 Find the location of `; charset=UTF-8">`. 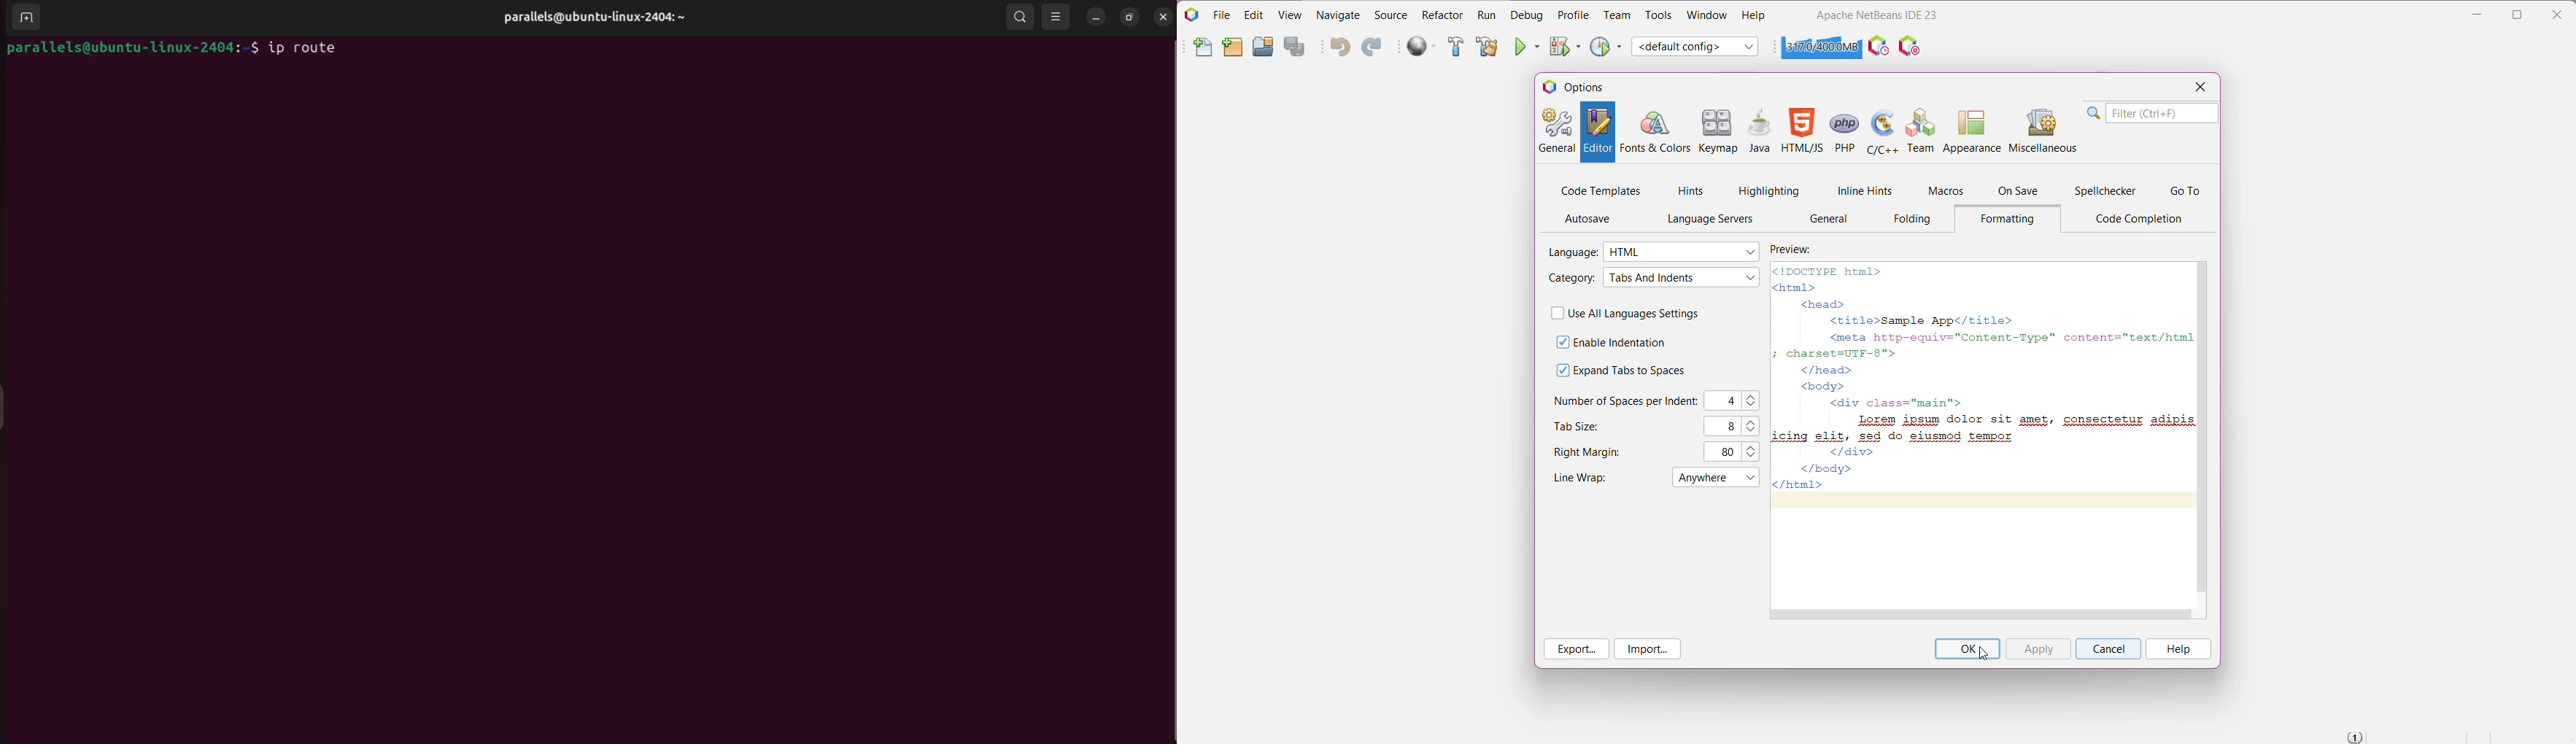

; charset=UTF-8"> is located at coordinates (1840, 354).